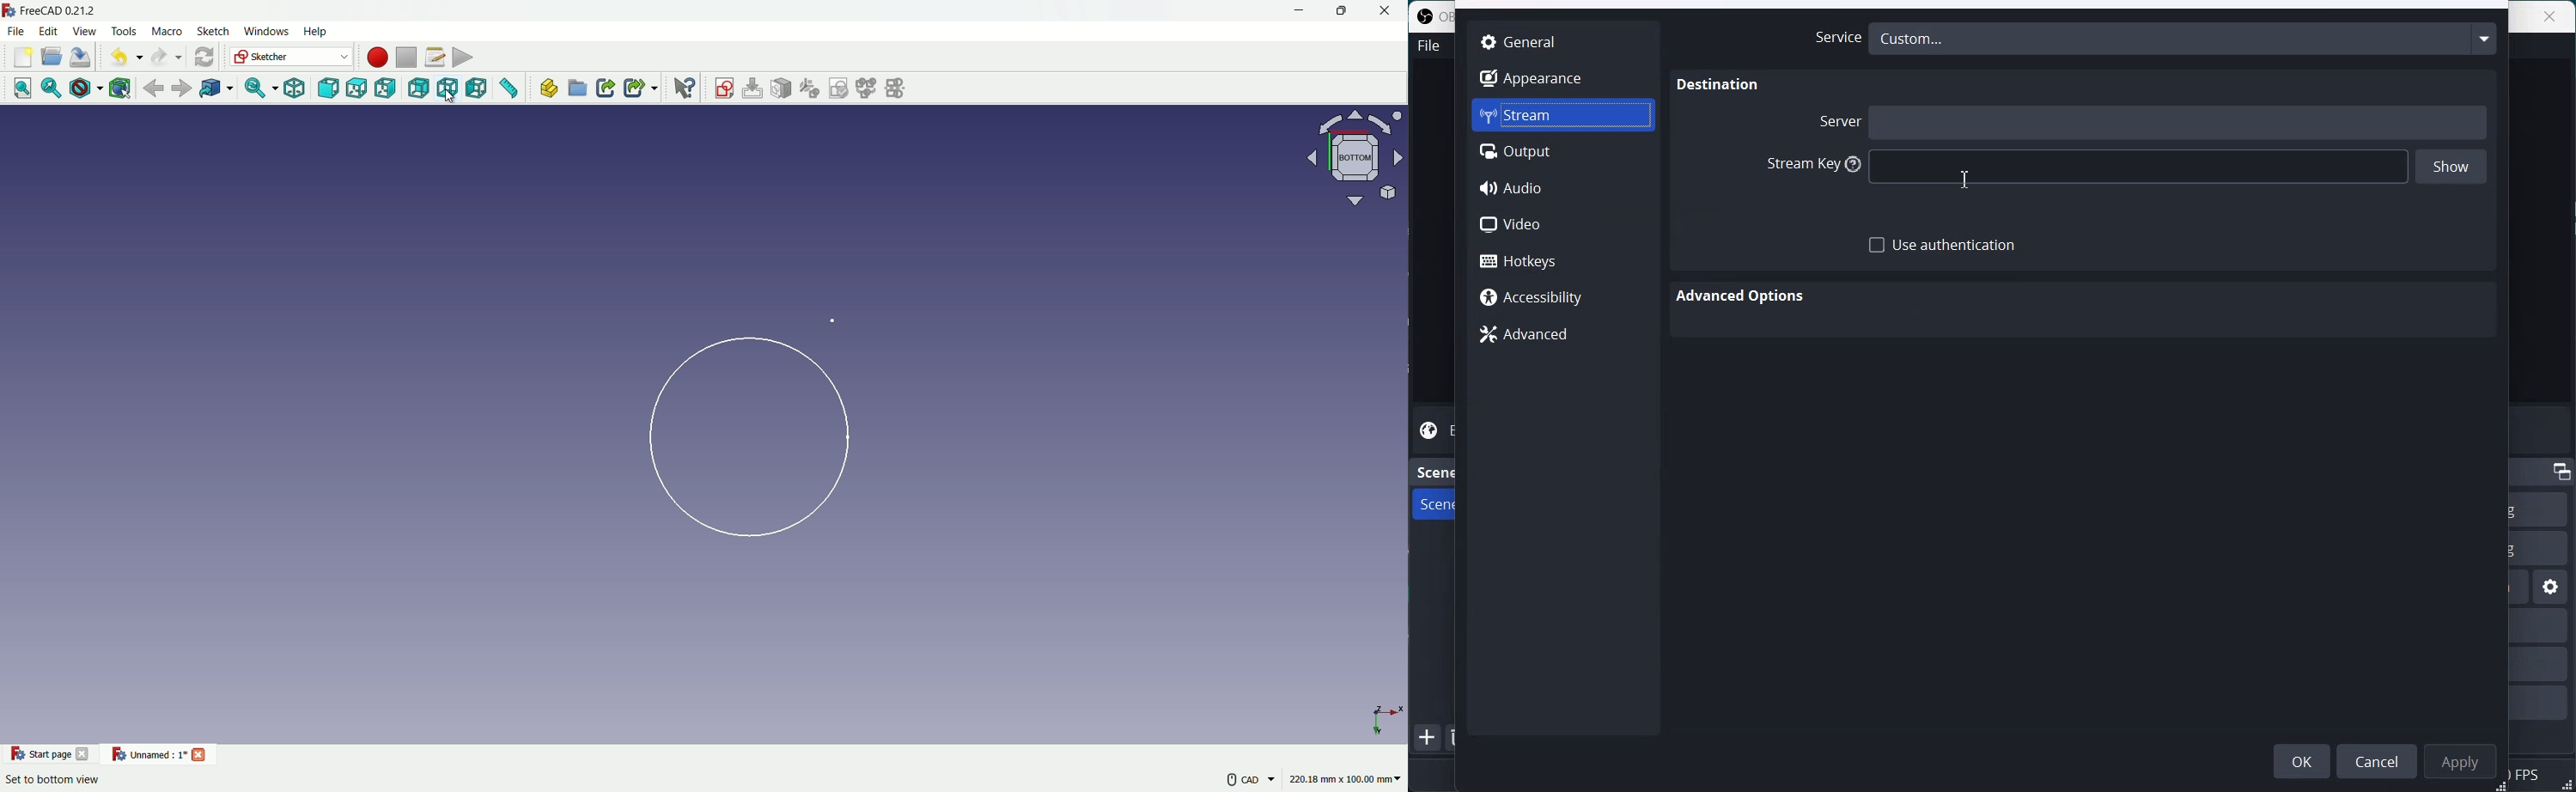  What do you see at coordinates (2451, 168) in the screenshot?
I see `Show` at bounding box center [2451, 168].